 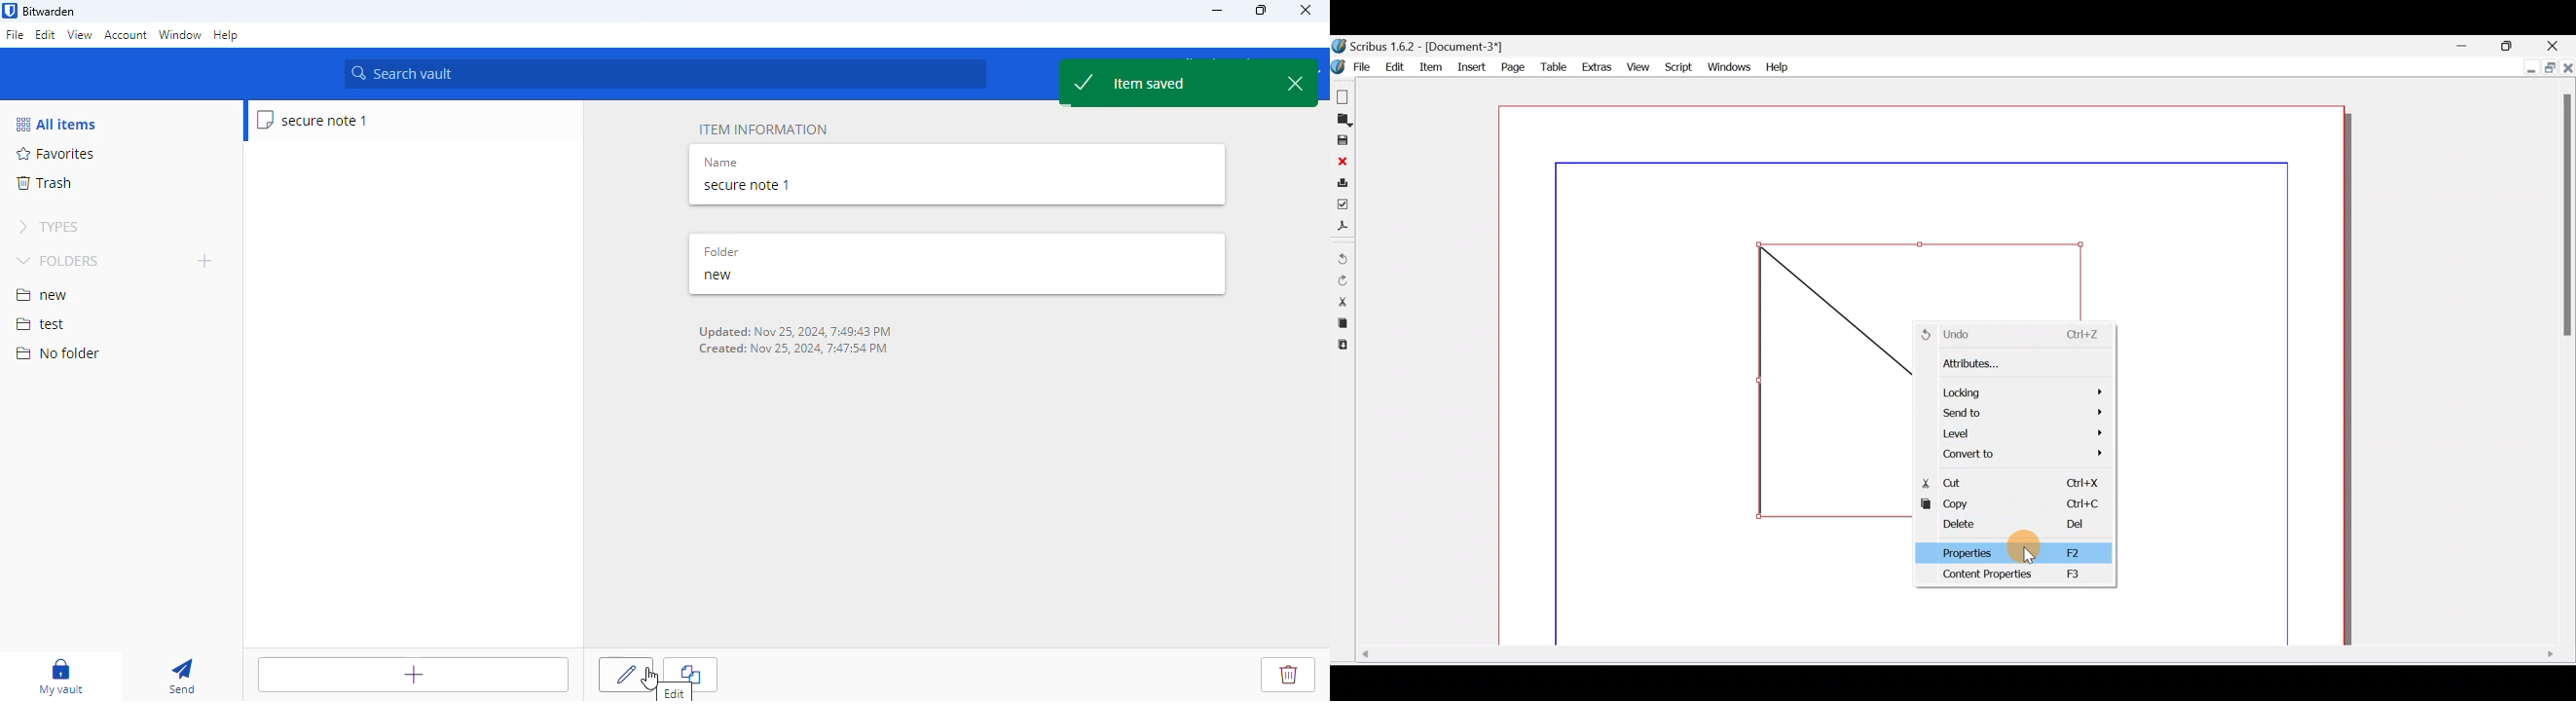 I want to click on secure note 1, so click(x=313, y=120).